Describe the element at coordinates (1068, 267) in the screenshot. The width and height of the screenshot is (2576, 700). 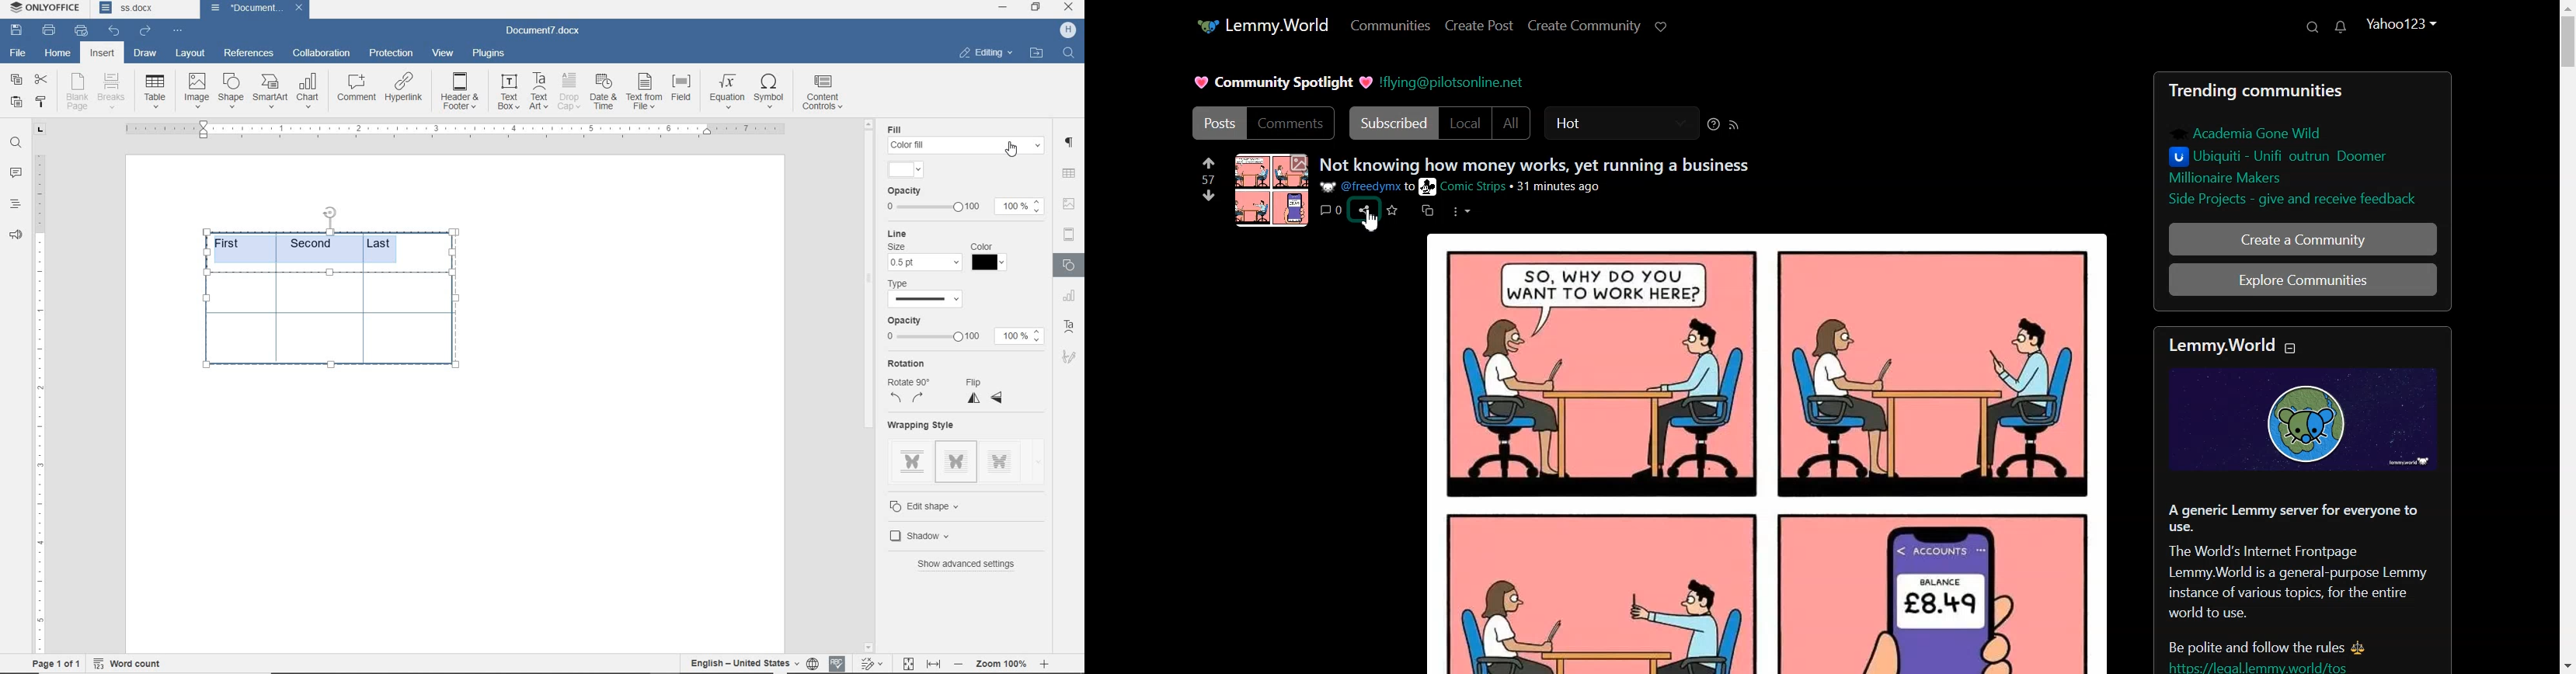
I see `shape settings` at that location.